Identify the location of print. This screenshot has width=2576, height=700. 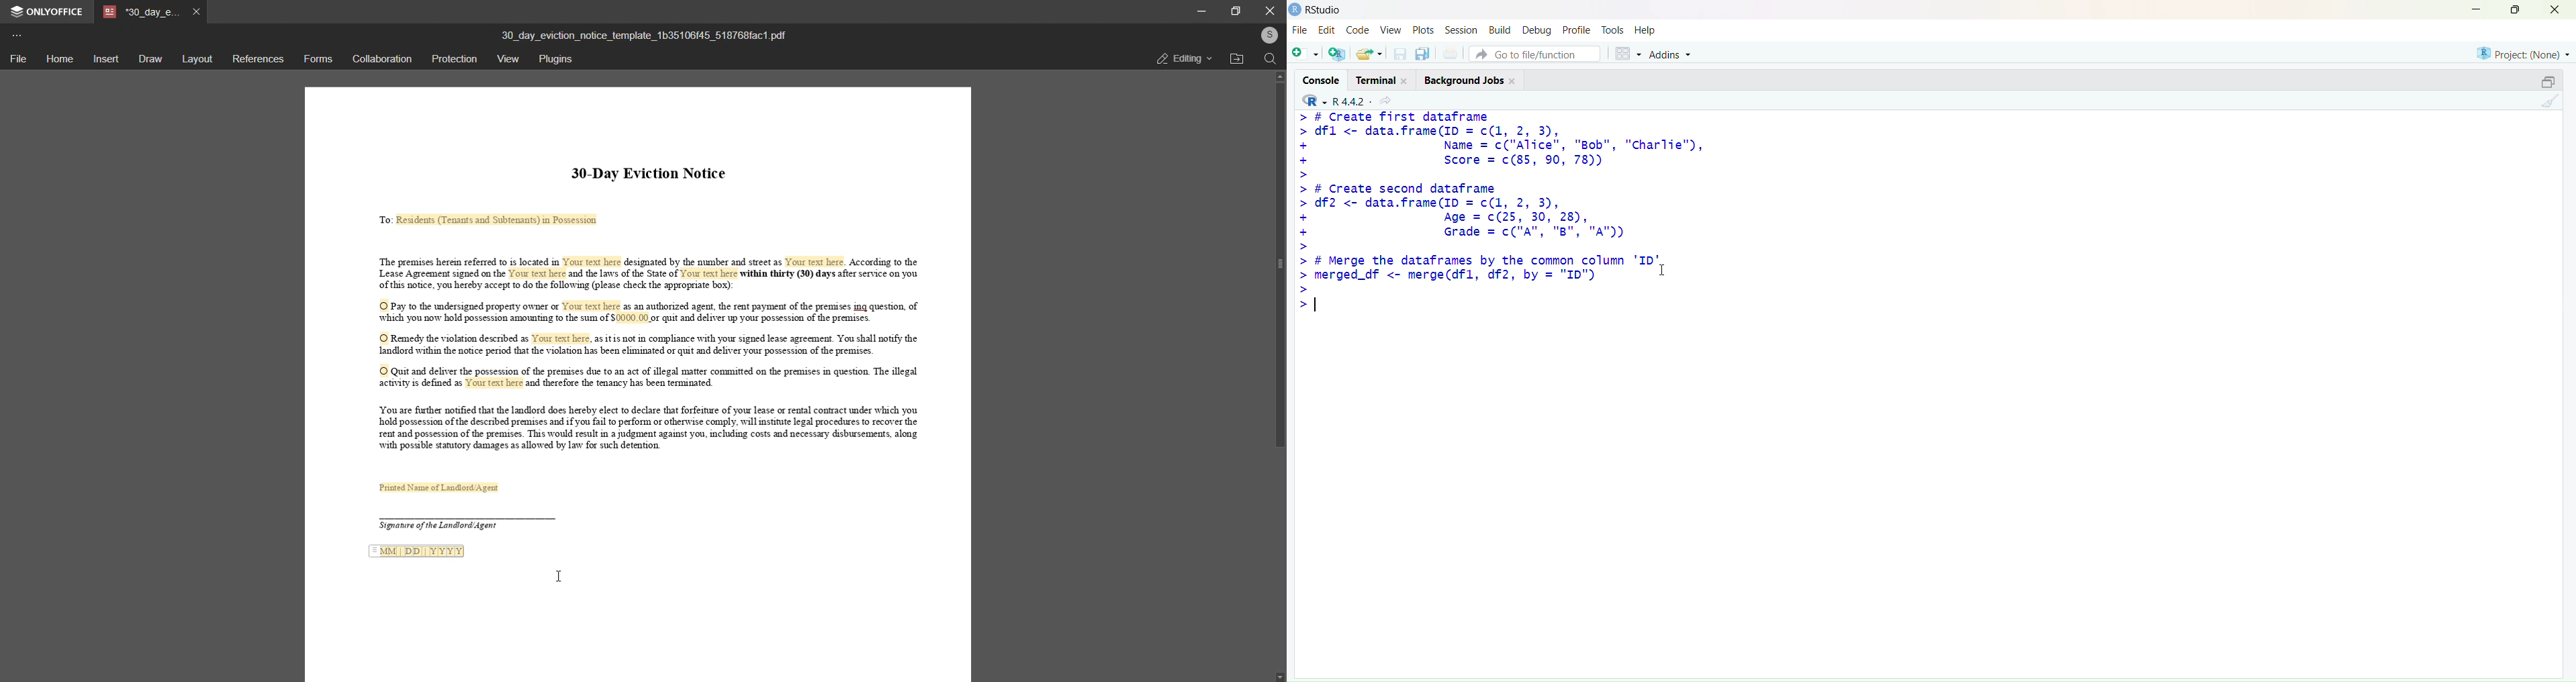
(1450, 54).